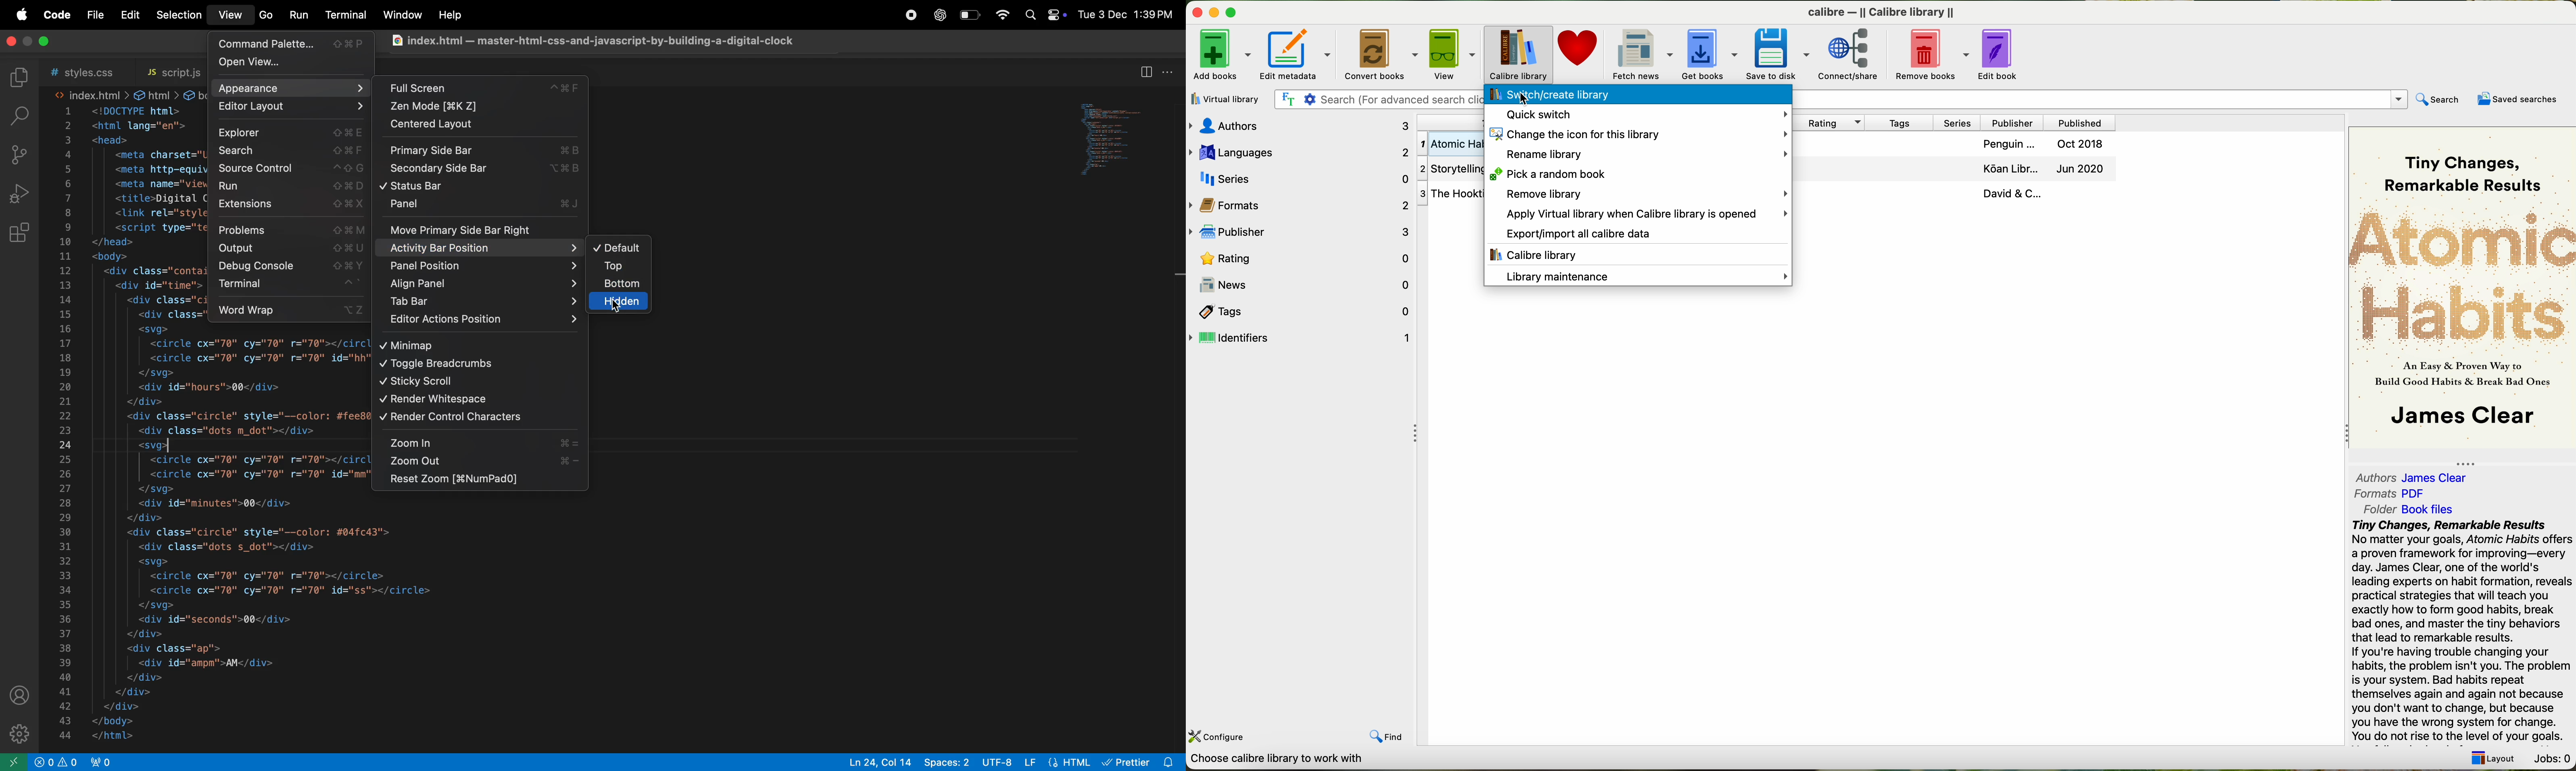 Image resolution: width=2576 pixels, height=784 pixels. What do you see at coordinates (344, 15) in the screenshot?
I see `terminal` at bounding box center [344, 15].